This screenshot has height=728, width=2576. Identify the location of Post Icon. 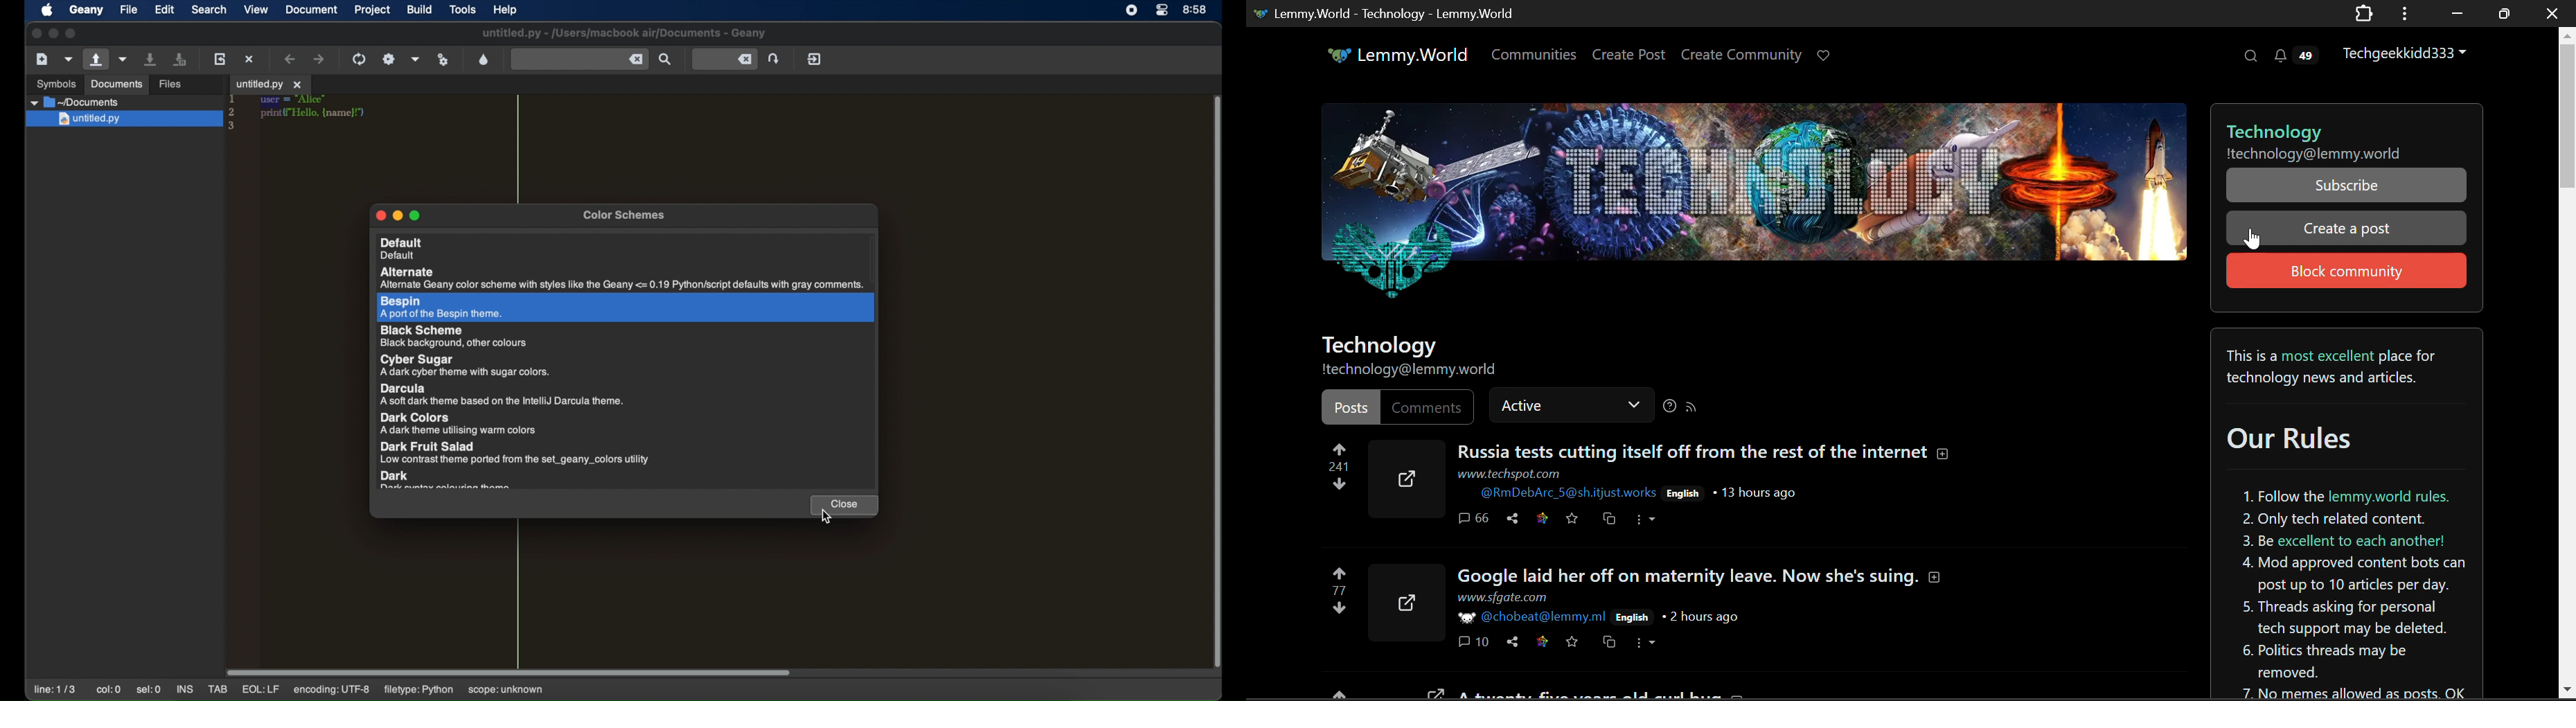
(1404, 603).